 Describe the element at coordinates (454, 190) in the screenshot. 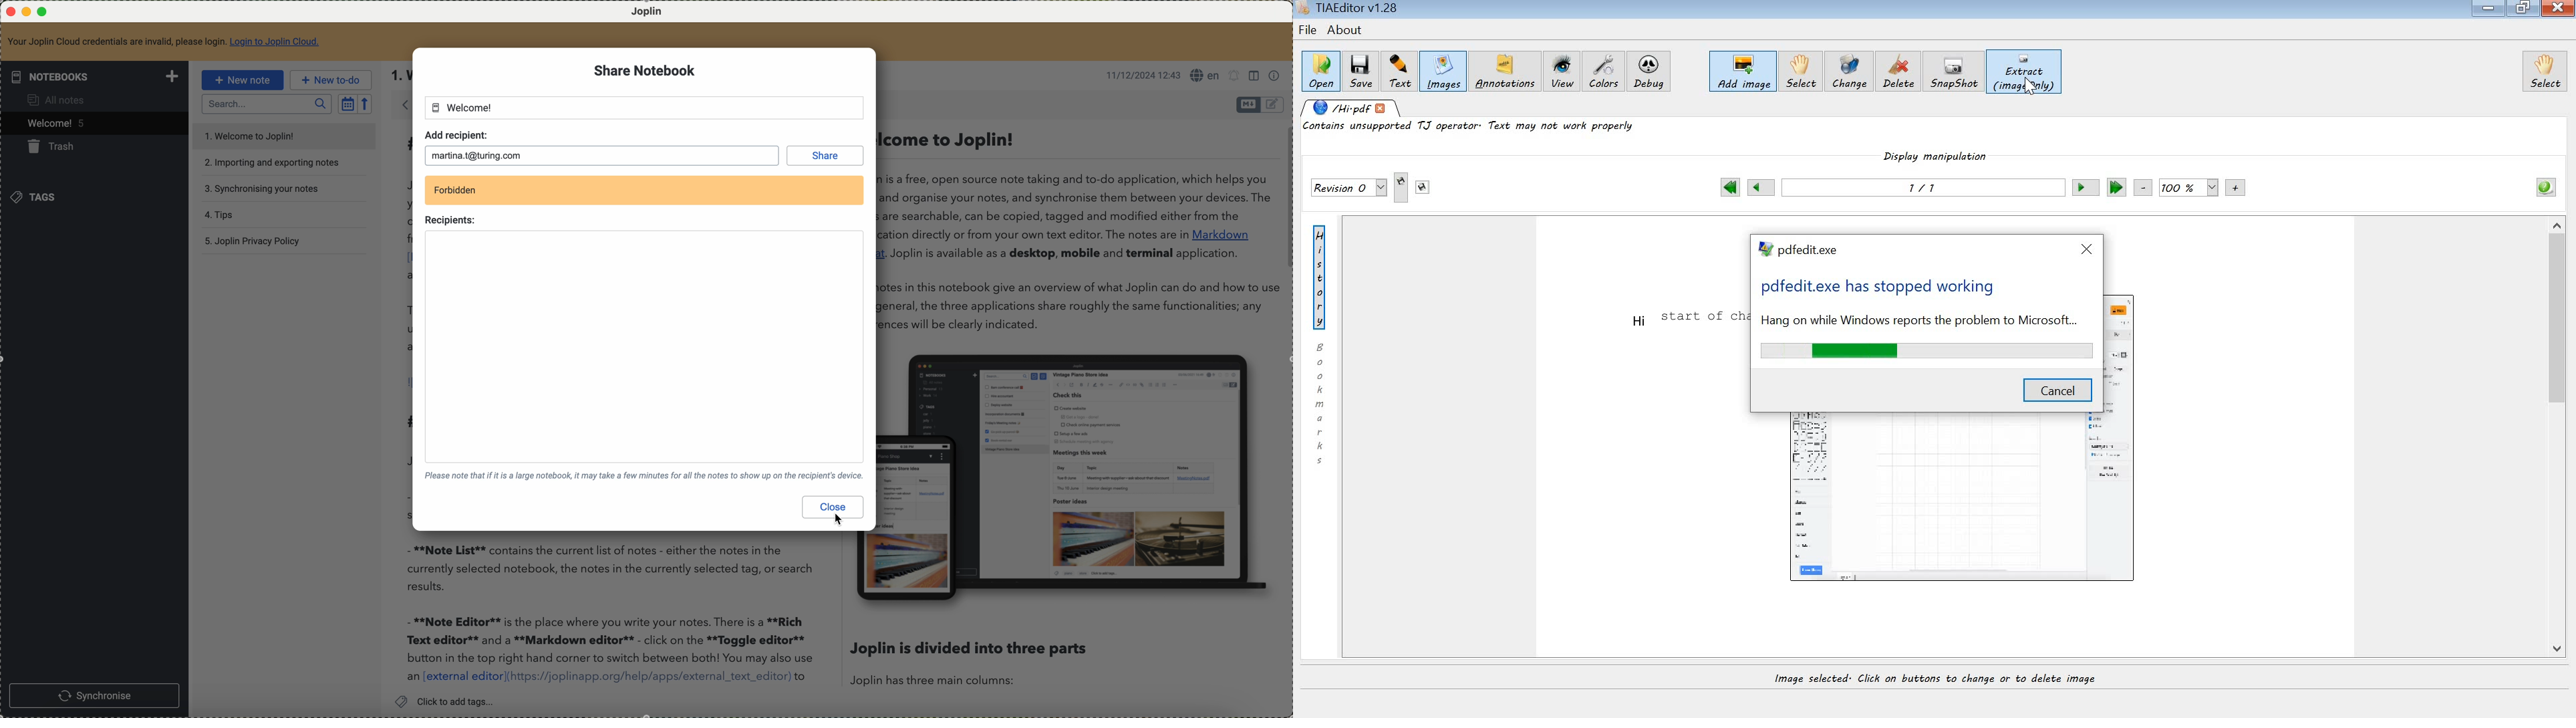

I see `forbidden` at that location.